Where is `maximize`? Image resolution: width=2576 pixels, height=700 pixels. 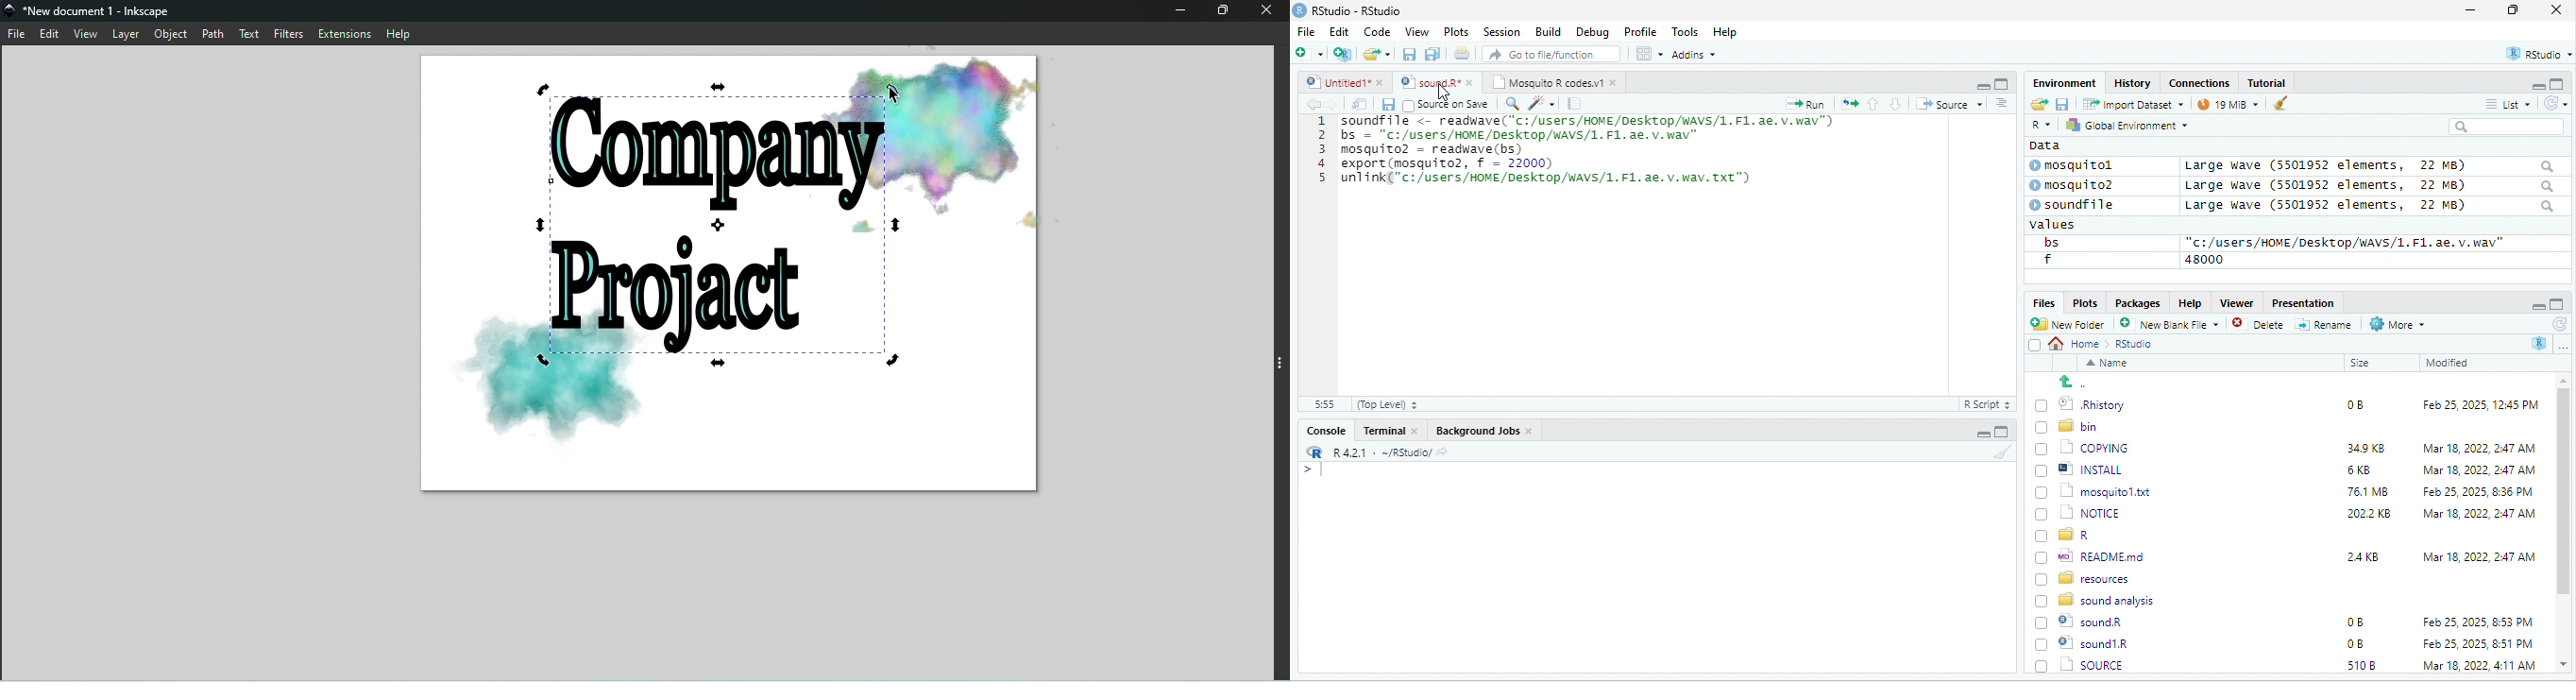
maximize is located at coordinates (2517, 11).